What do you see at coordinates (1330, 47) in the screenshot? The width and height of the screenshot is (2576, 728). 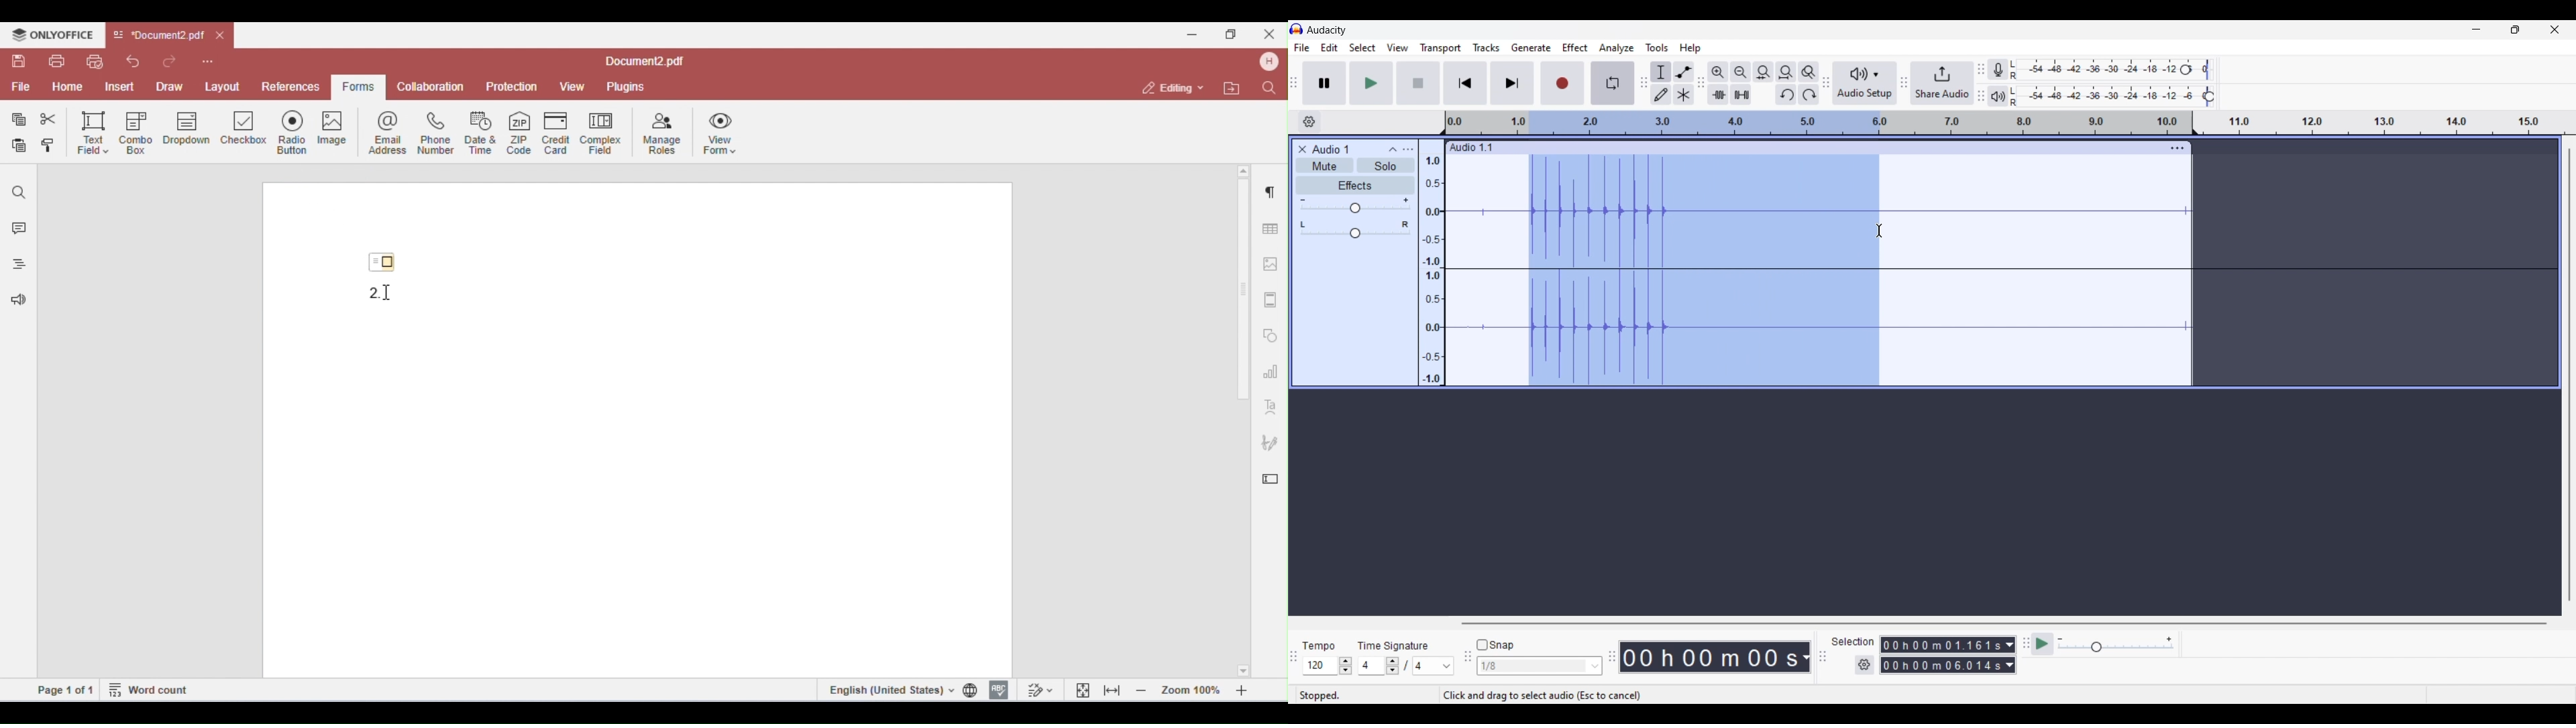 I see `Edit menu` at bounding box center [1330, 47].